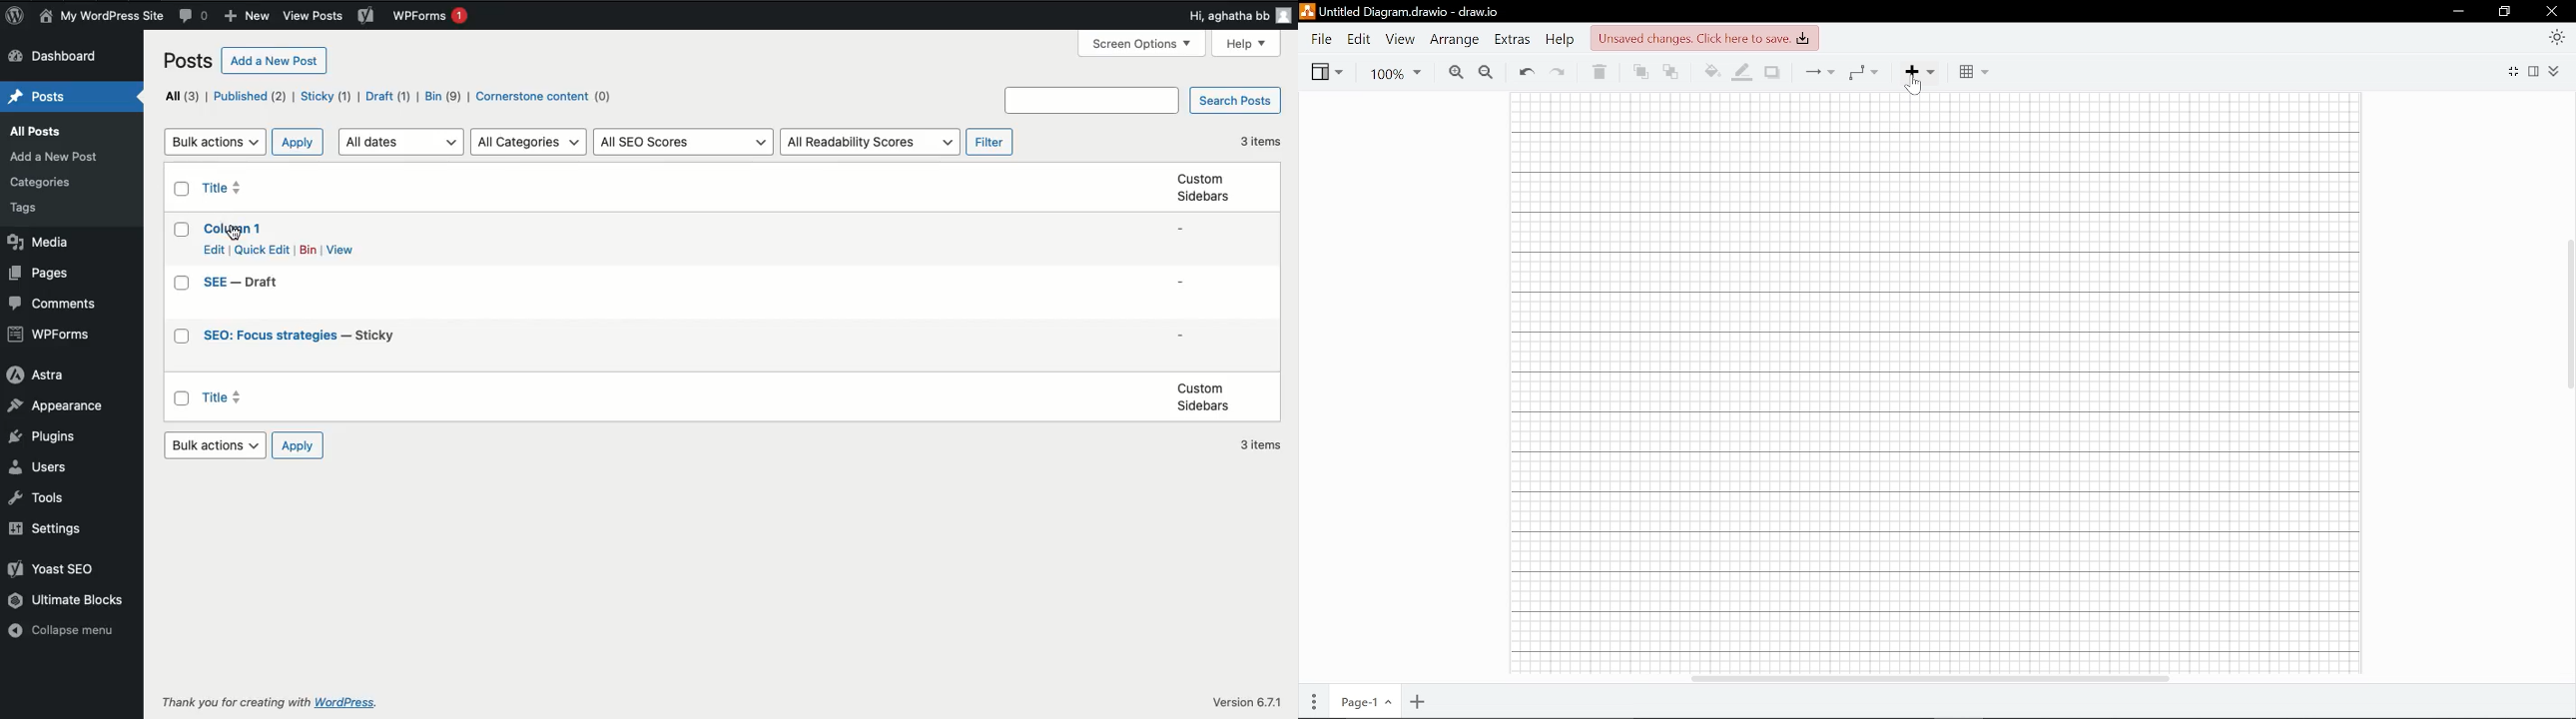 The width and height of the screenshot is (2576, 728). Describe the element at coordinates (50, 436) in the screenshot. I see `Plugins ` at that location.